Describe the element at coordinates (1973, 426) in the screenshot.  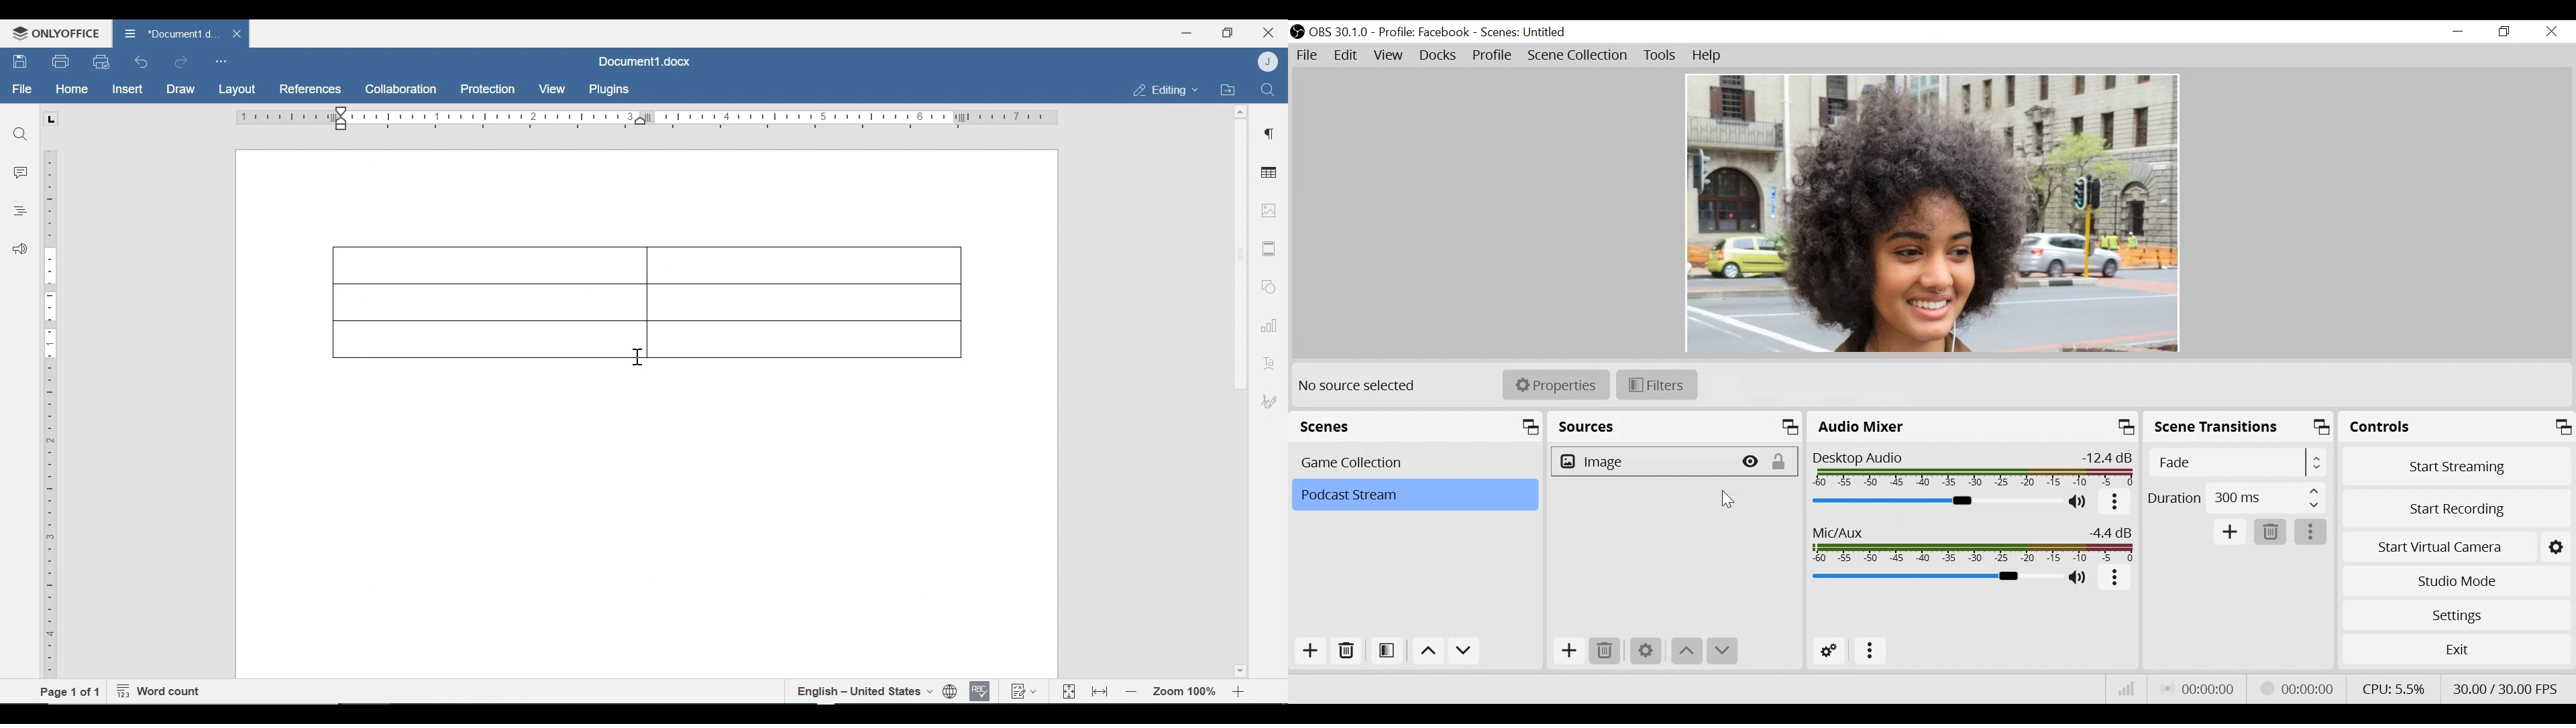
I see `Audio Mixer` at that location.